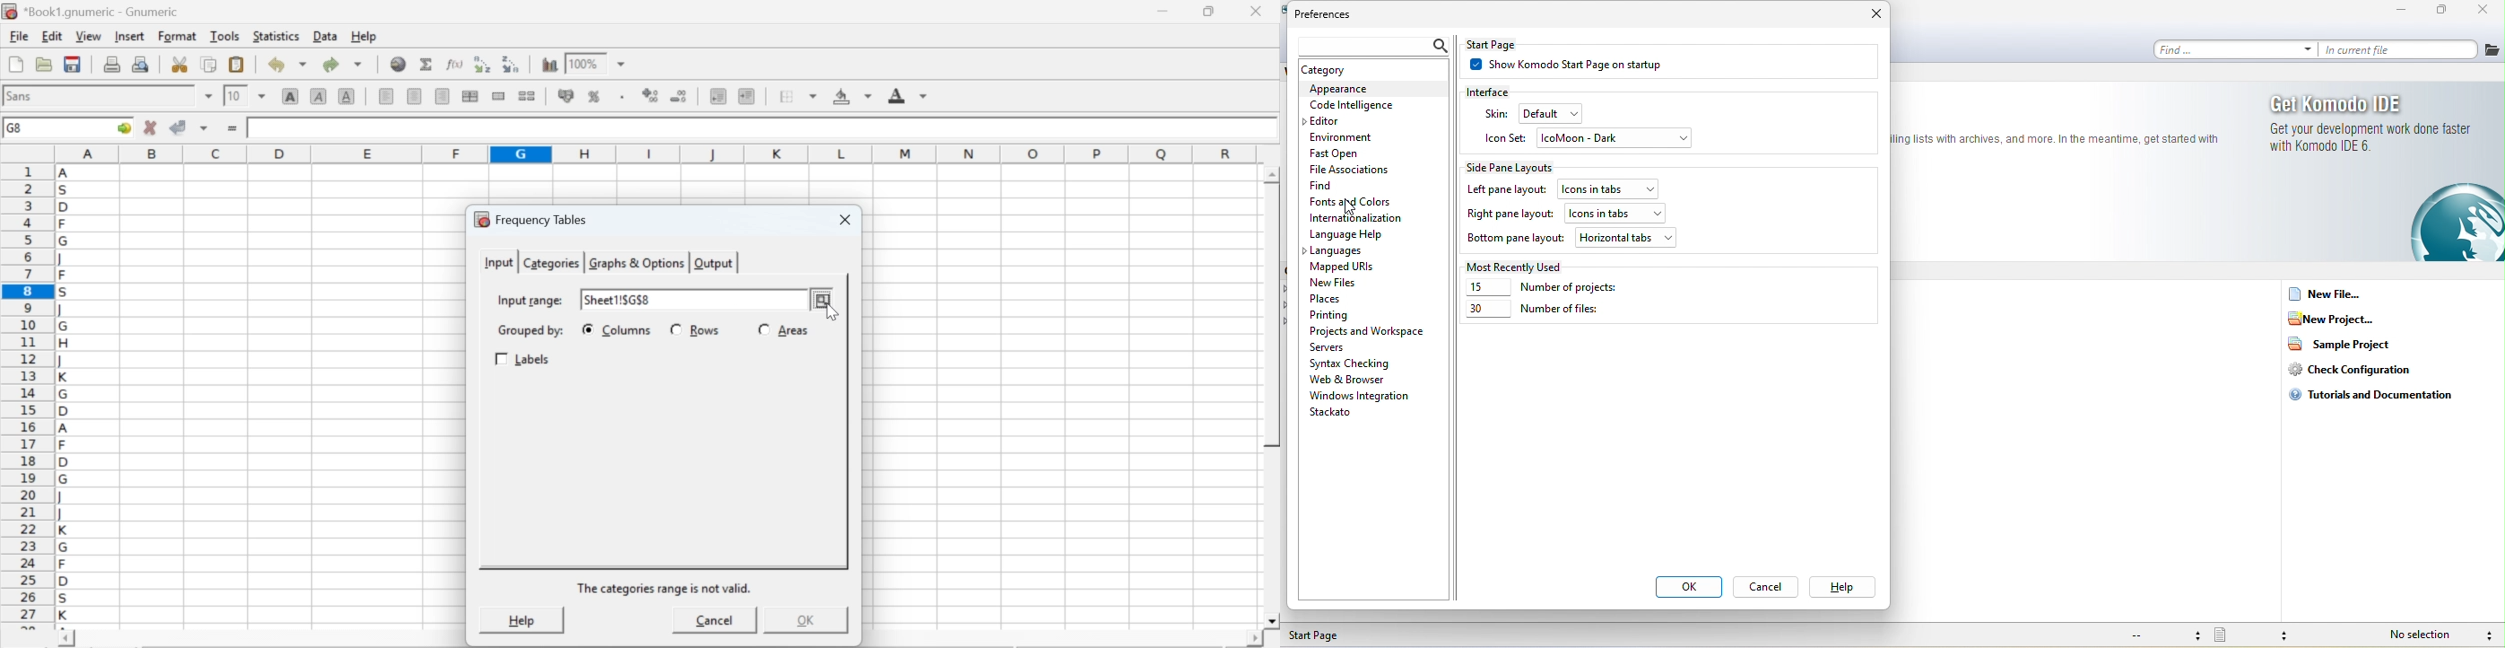  What do you see at coordinates (112, 63) in the screenshot?
I see `print` at bounding box center [112, 63].